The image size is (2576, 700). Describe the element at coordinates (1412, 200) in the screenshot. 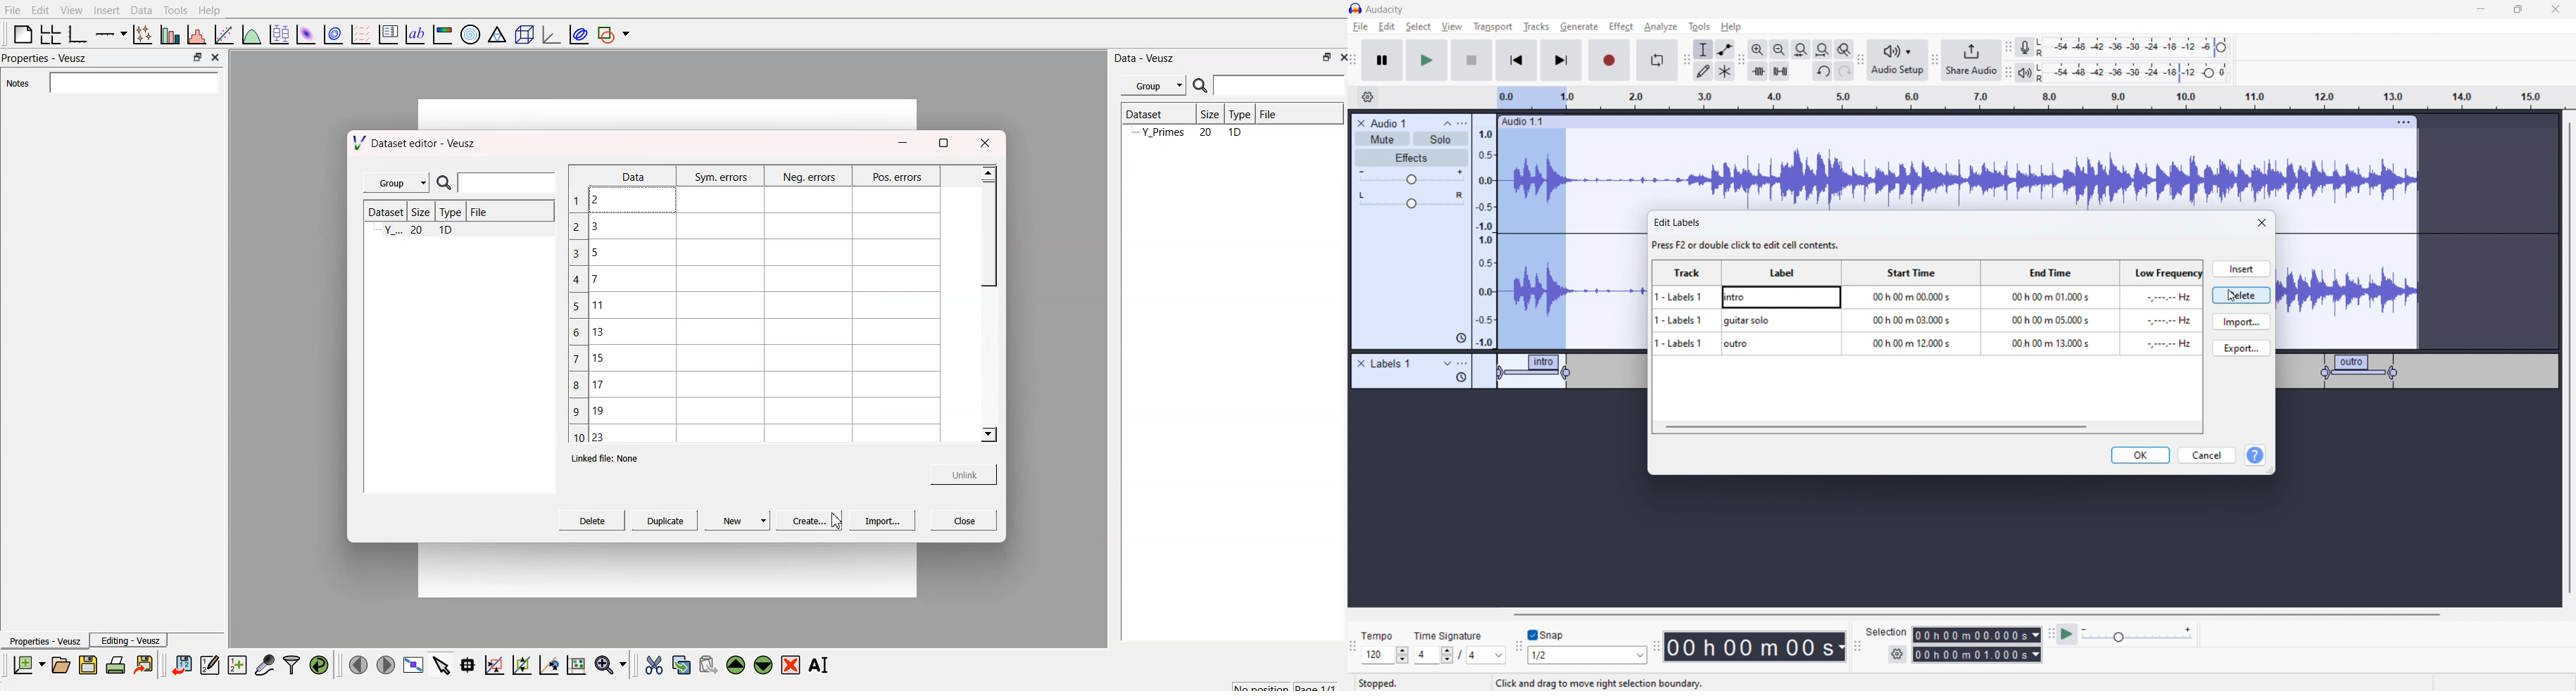

I see `pan` at that location.